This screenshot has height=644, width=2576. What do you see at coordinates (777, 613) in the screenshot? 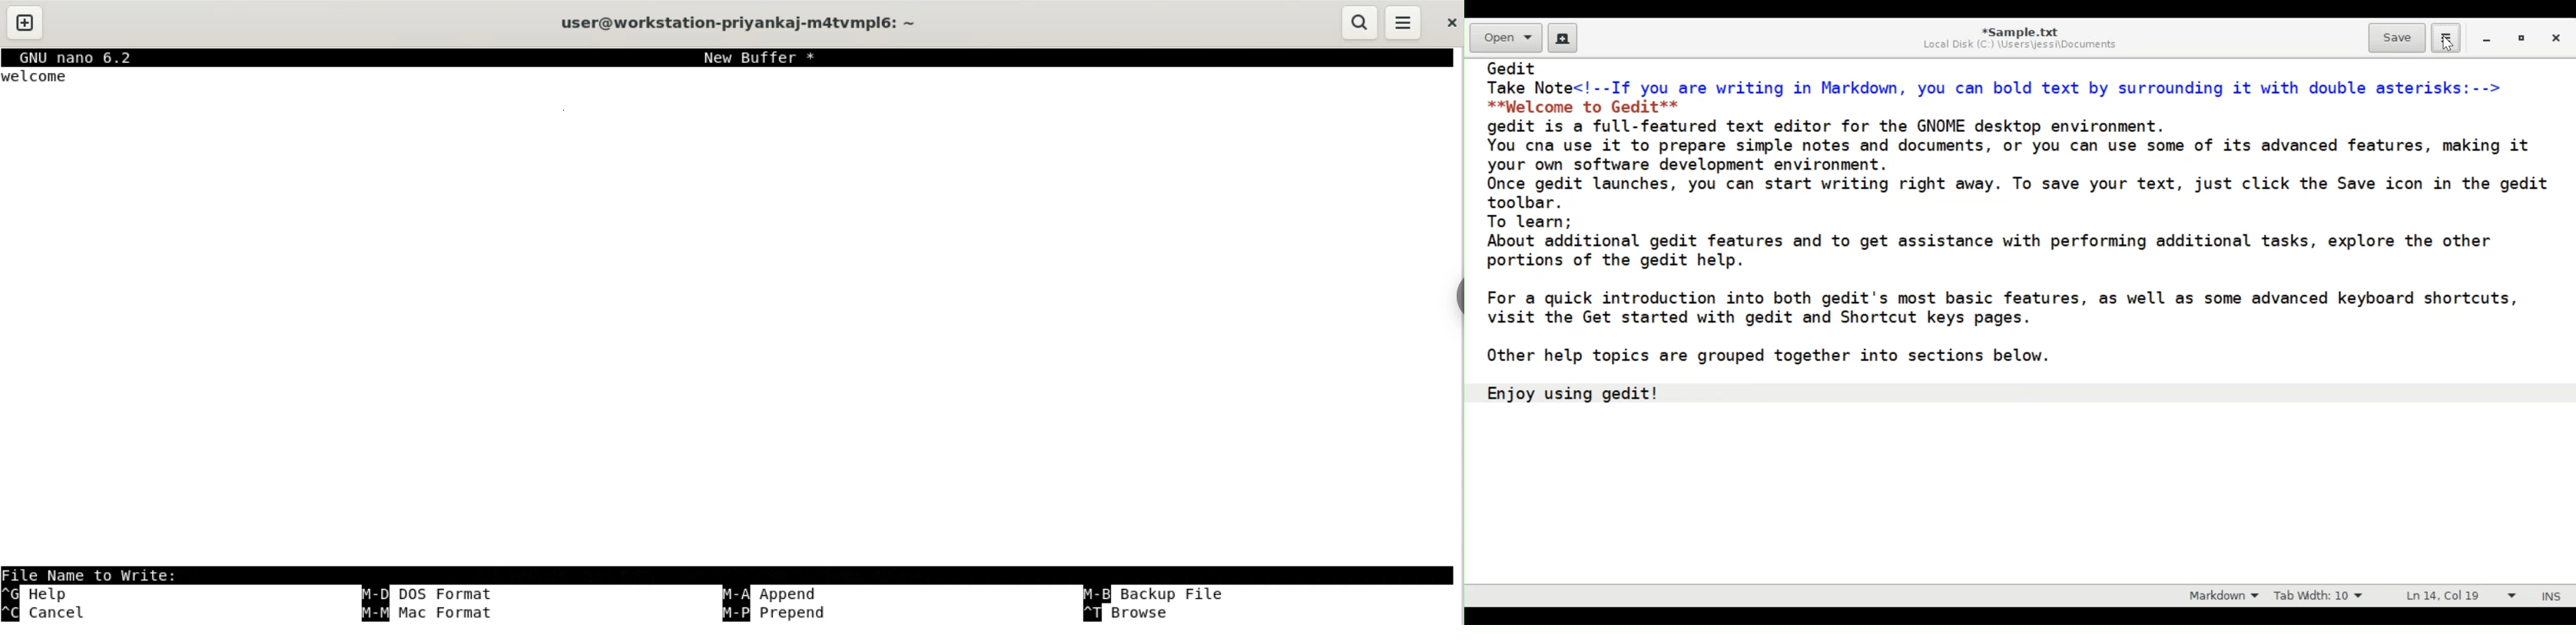
I see `prepend` at bounding box center [777, 613].